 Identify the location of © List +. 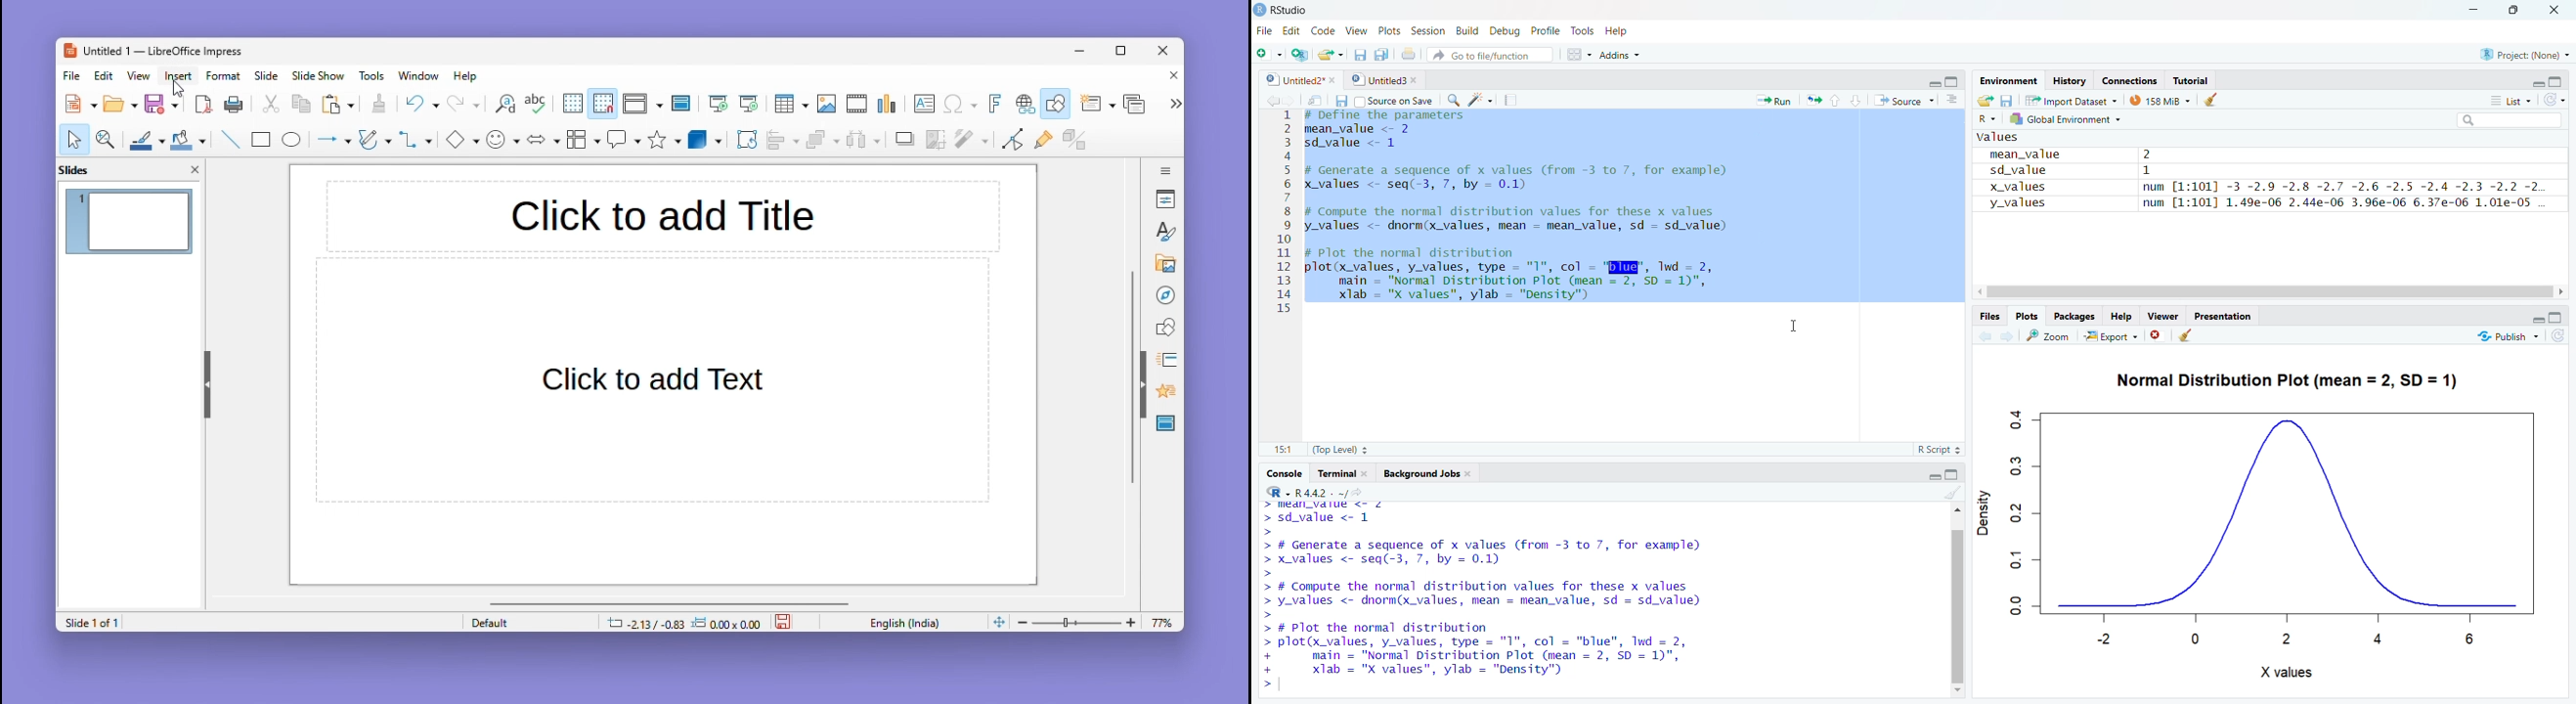
(2511, 99).